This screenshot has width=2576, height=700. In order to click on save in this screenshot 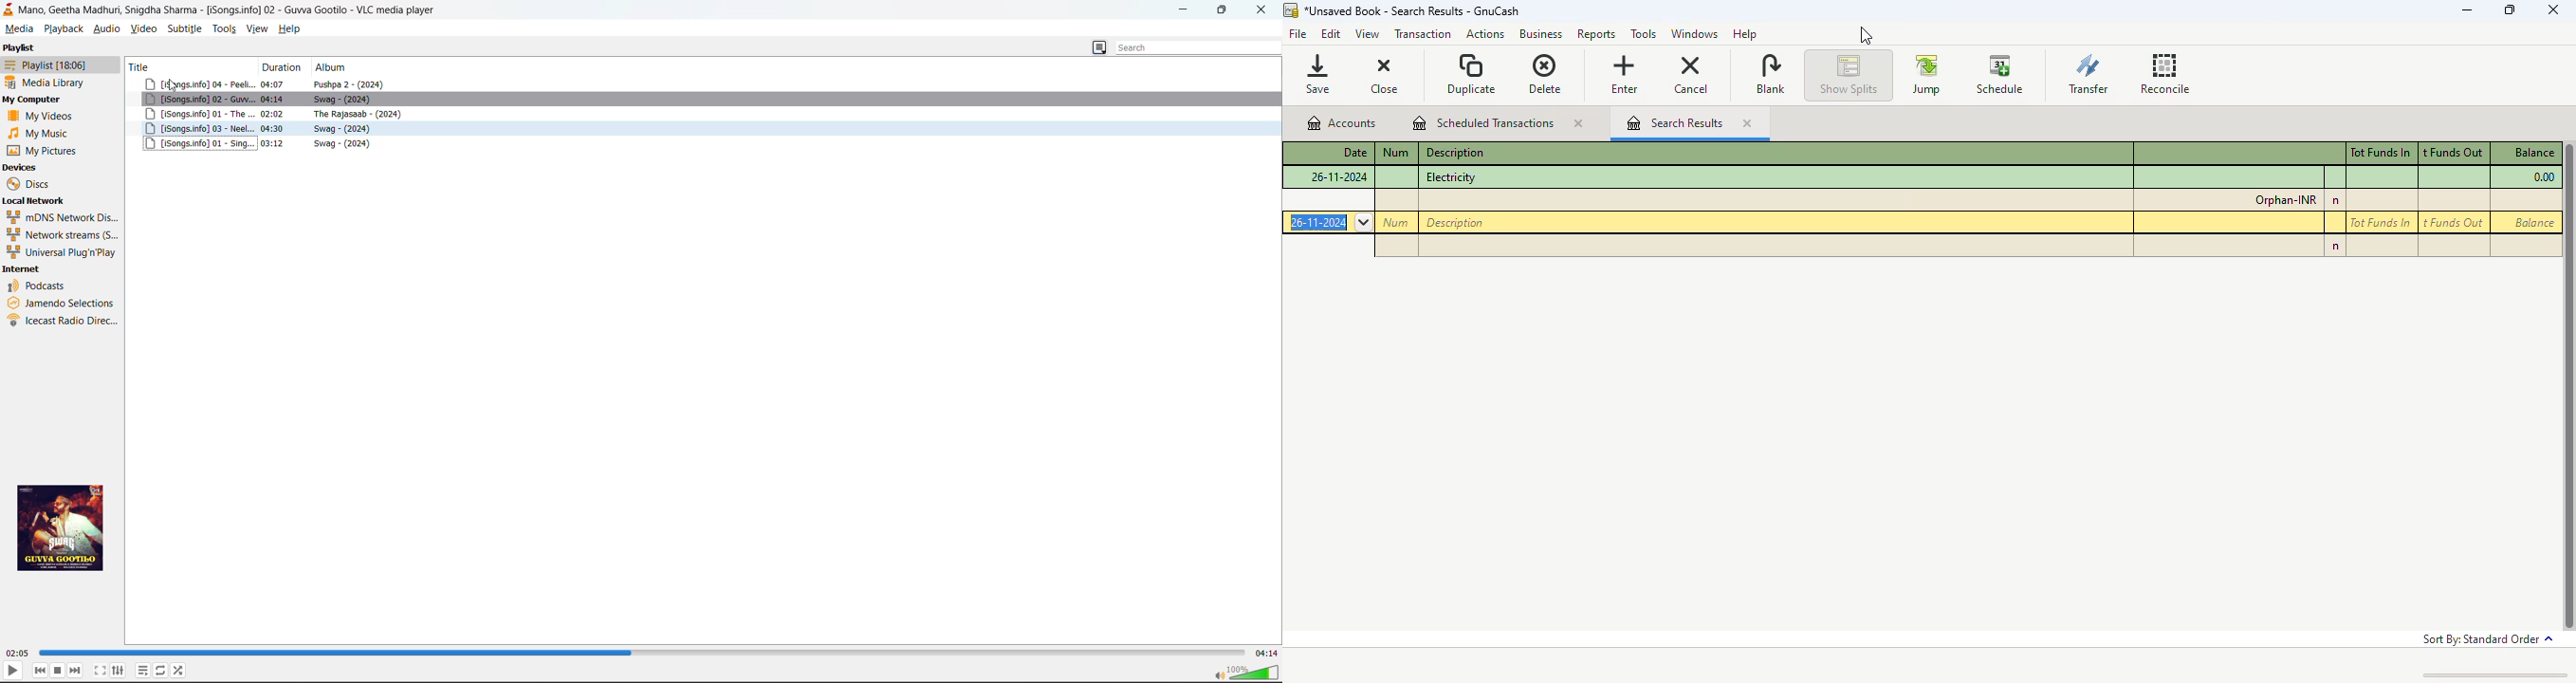, I will do `click(1318, 74)`.